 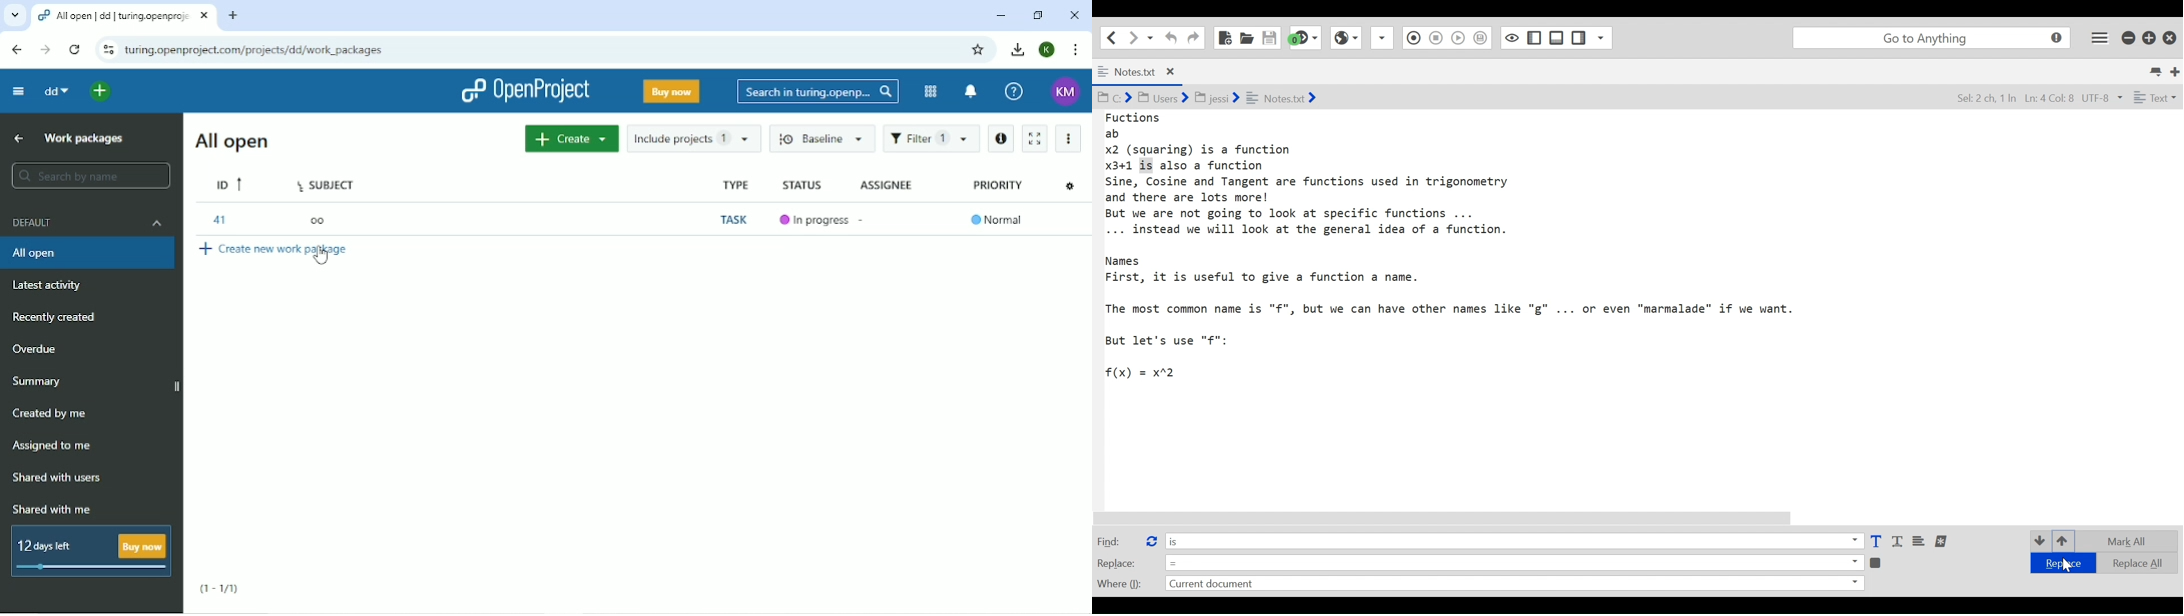 I want to click on Recently created, so click(x=62, y=317).